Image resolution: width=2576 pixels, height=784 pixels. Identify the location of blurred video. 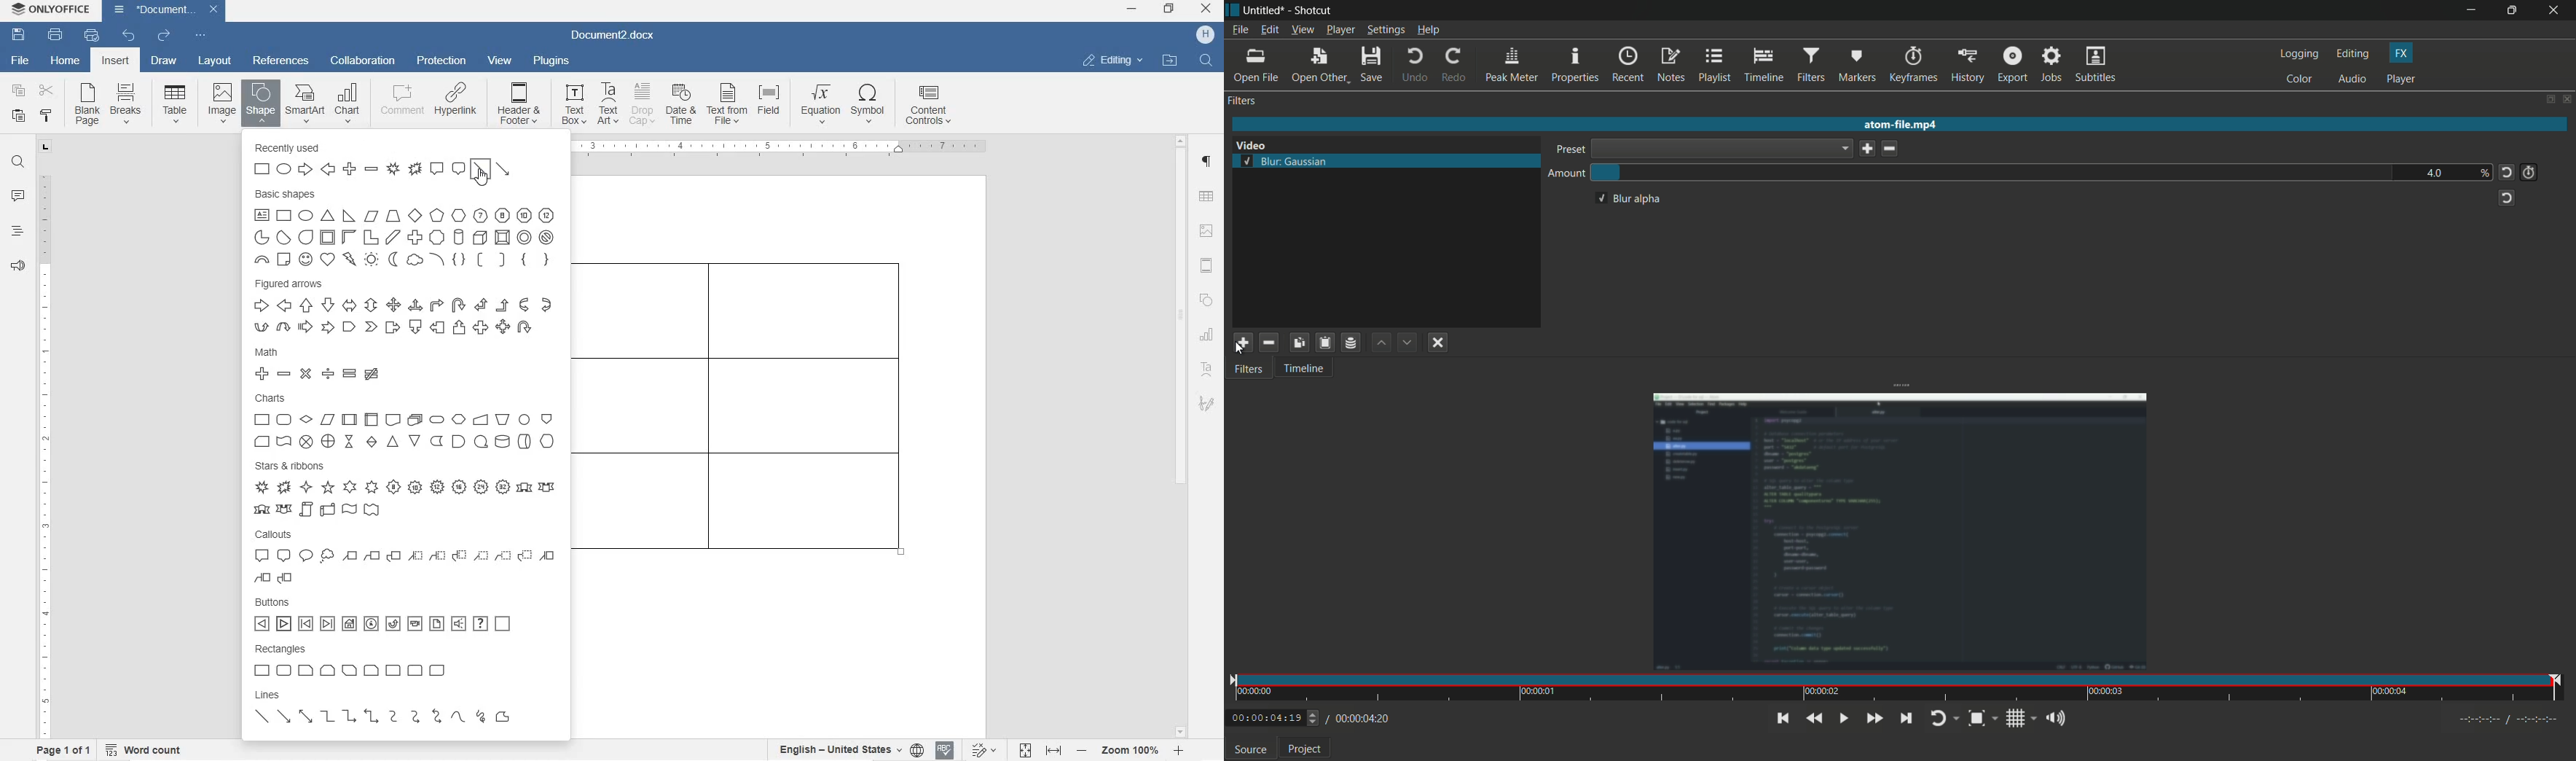
(1901, 533).